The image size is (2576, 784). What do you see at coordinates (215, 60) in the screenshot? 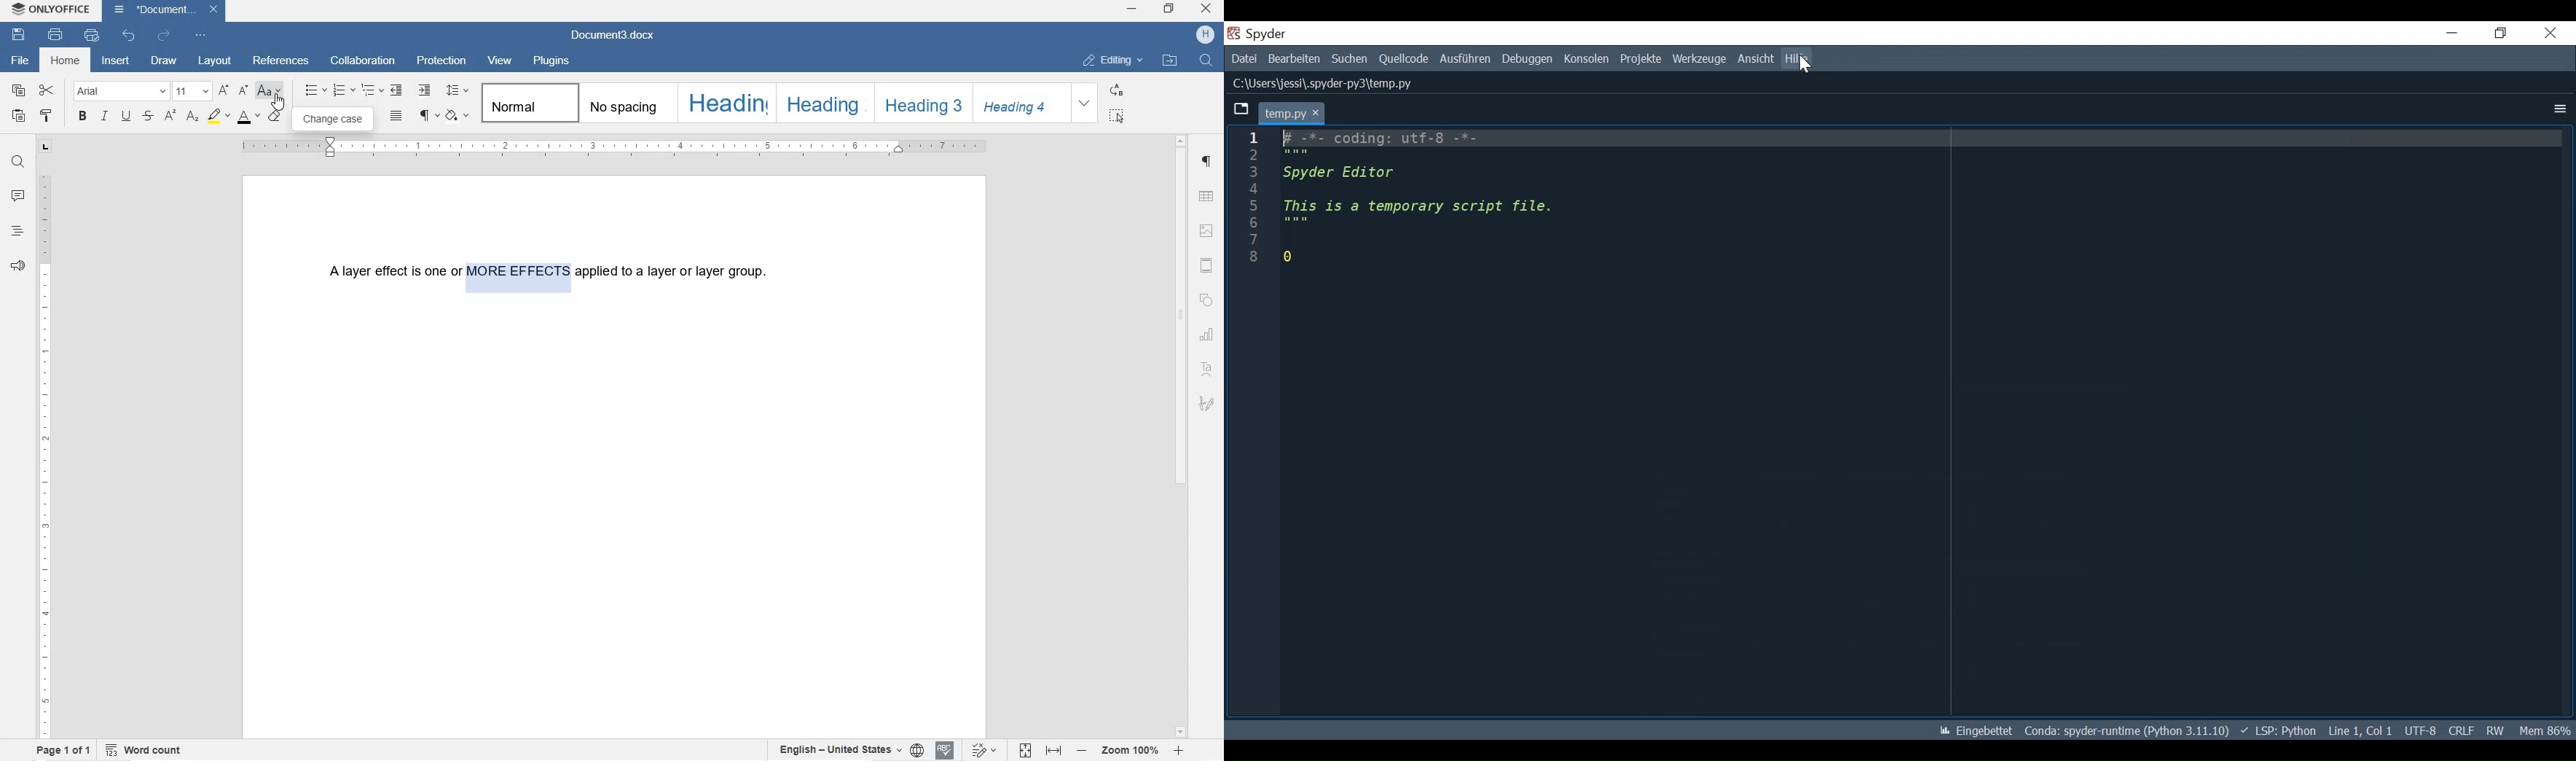
I see `LAYOUT` at bounding box center [215, 60].